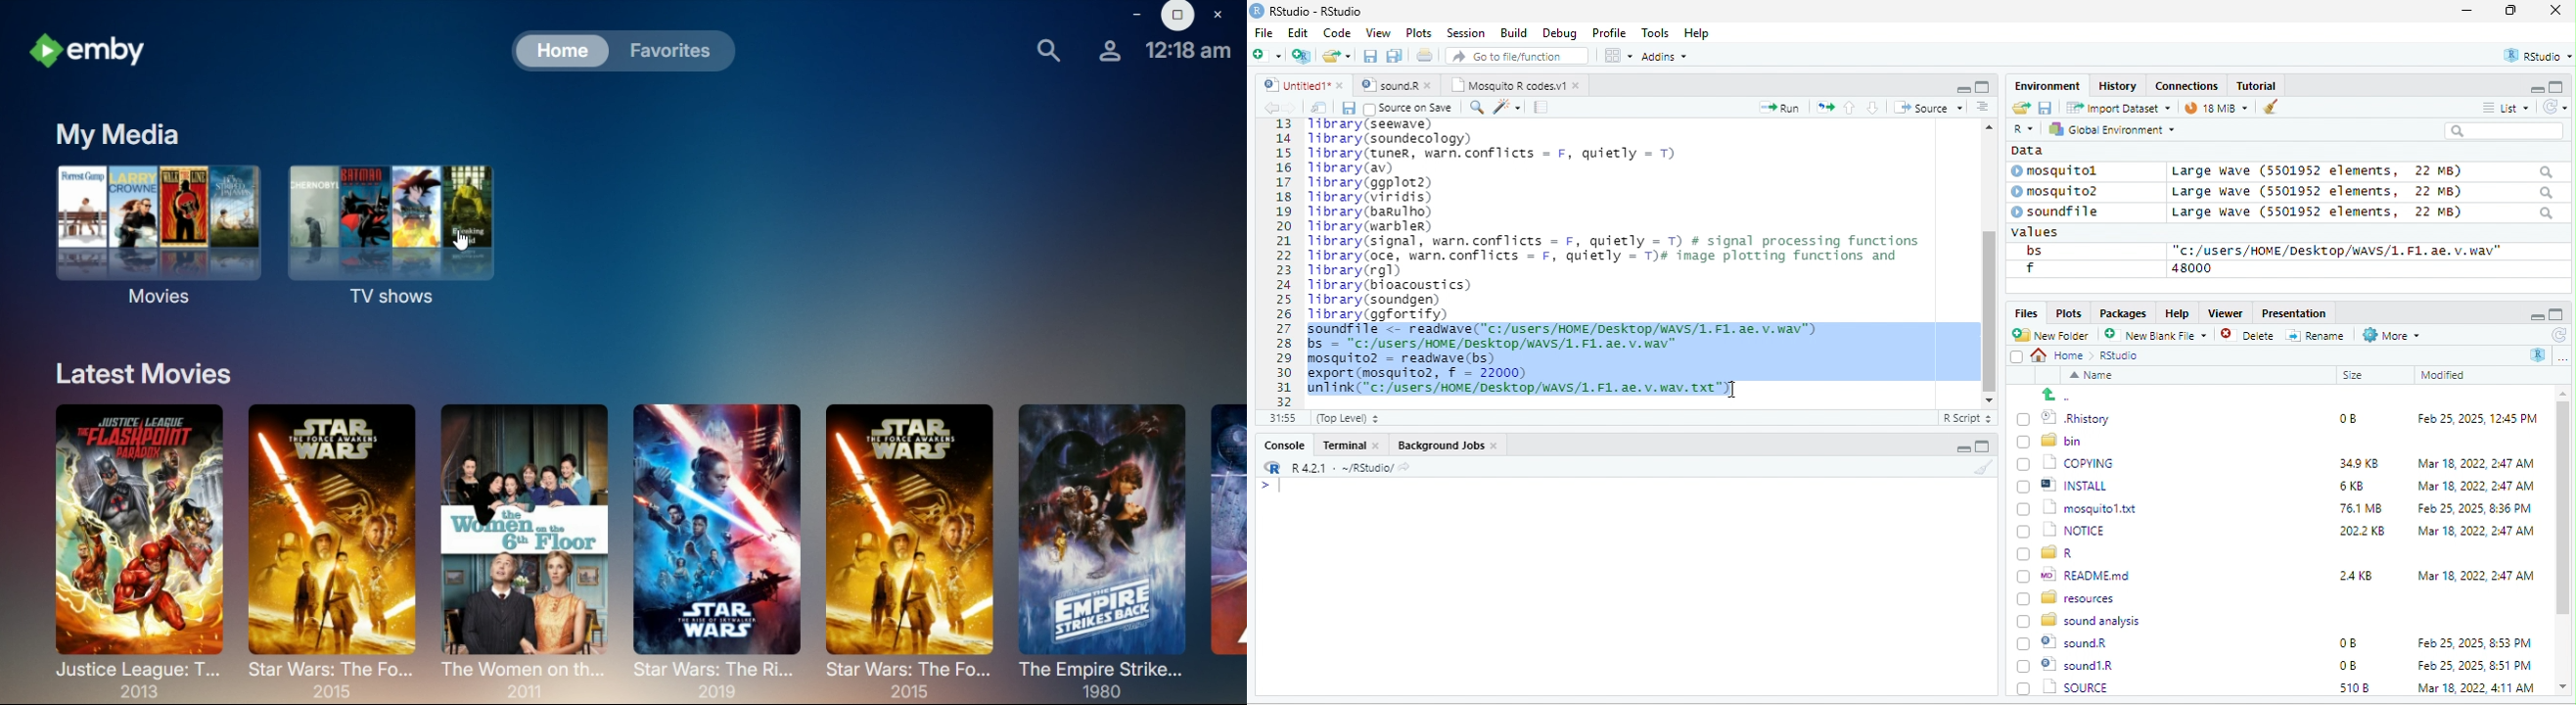 The image size is (2576, 728). Describe the element at coordinates (1396, 57) in the screenshot. I see `save as` at that location.